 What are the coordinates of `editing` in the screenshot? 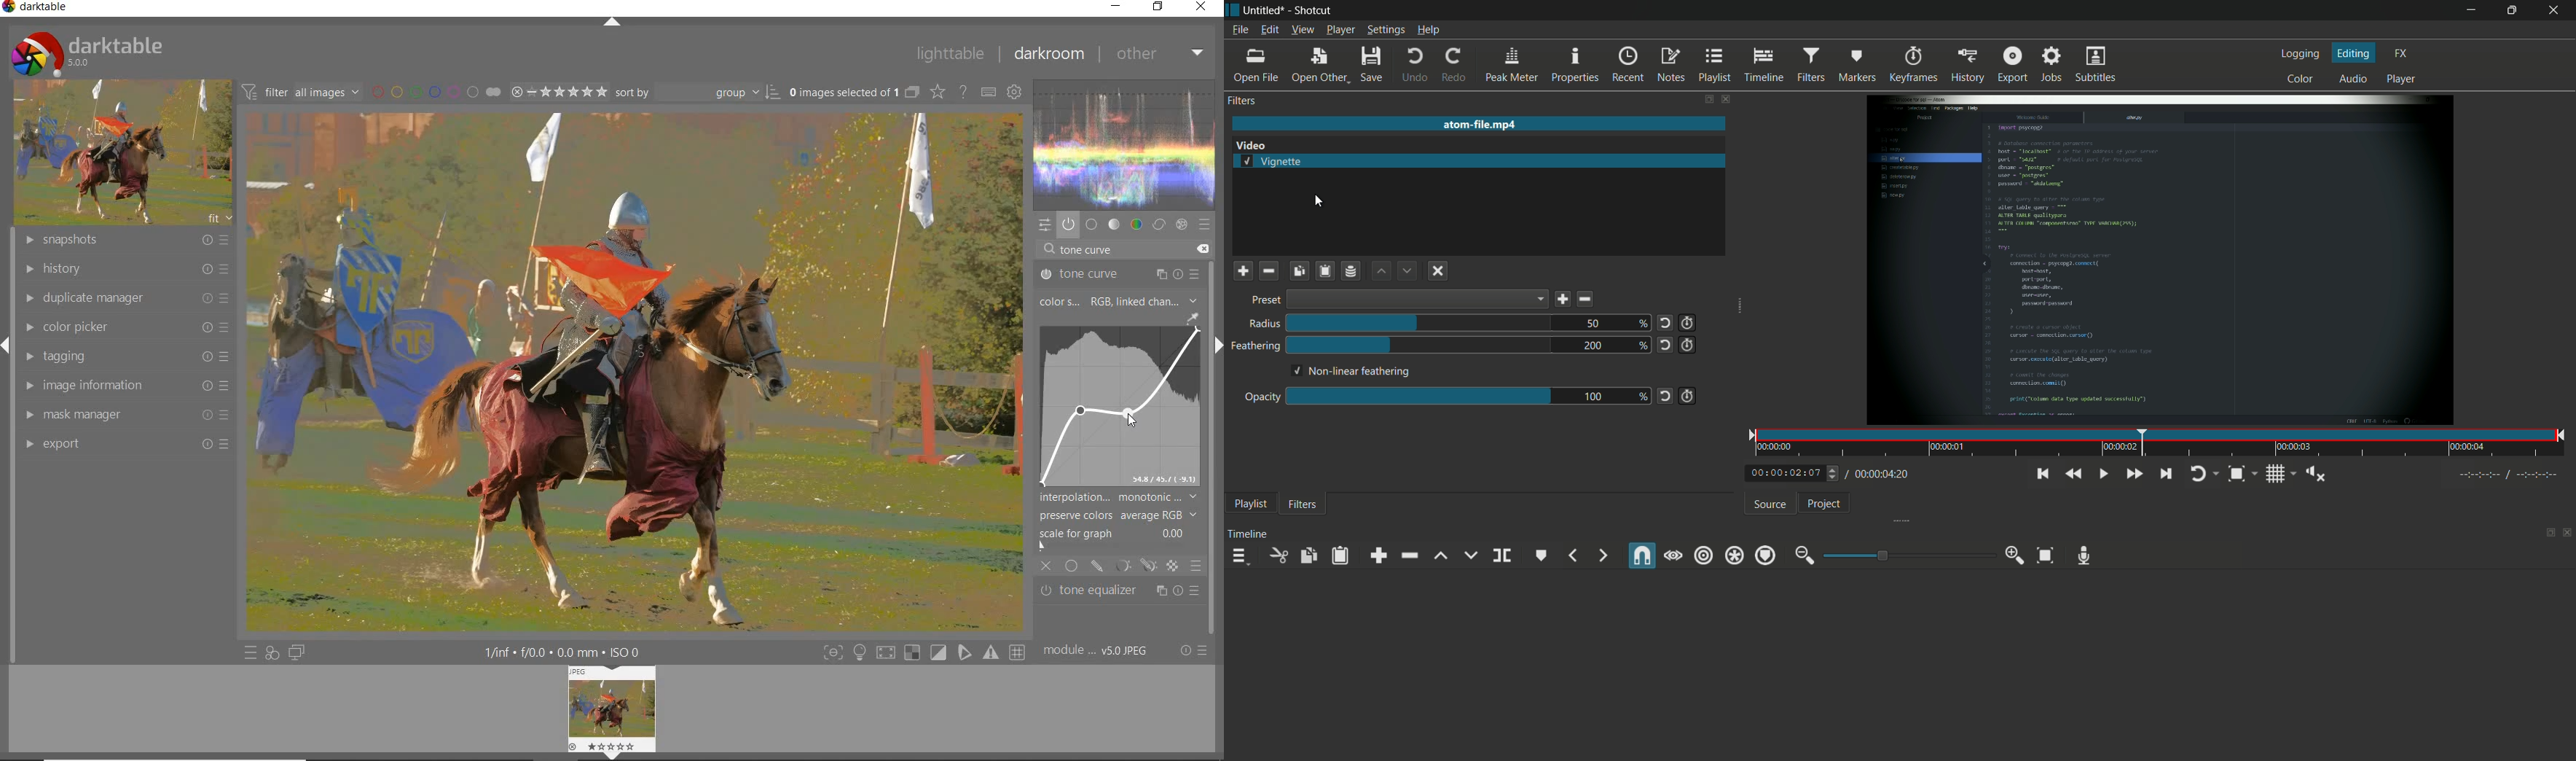 It's located at (2356, 53).